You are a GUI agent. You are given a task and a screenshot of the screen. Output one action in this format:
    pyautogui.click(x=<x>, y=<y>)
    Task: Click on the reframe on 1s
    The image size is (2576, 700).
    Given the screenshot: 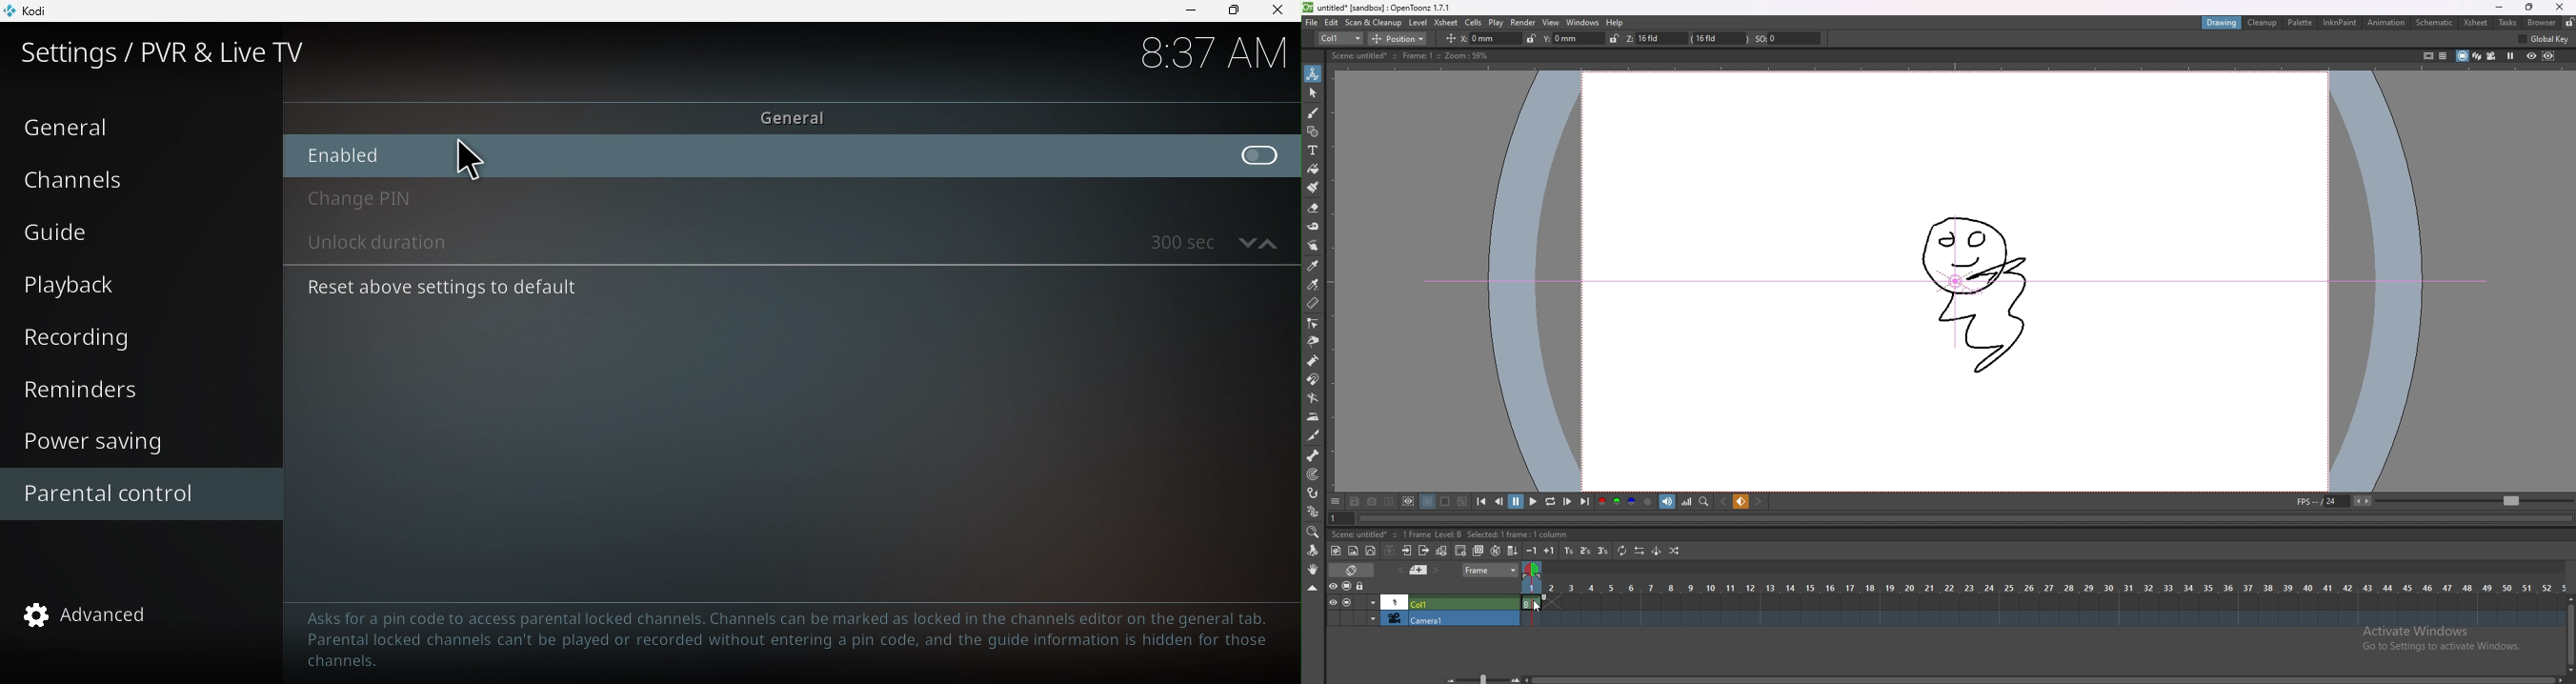 What is the action you would take?
    pyautogui.click(x=1569, y=551)
    